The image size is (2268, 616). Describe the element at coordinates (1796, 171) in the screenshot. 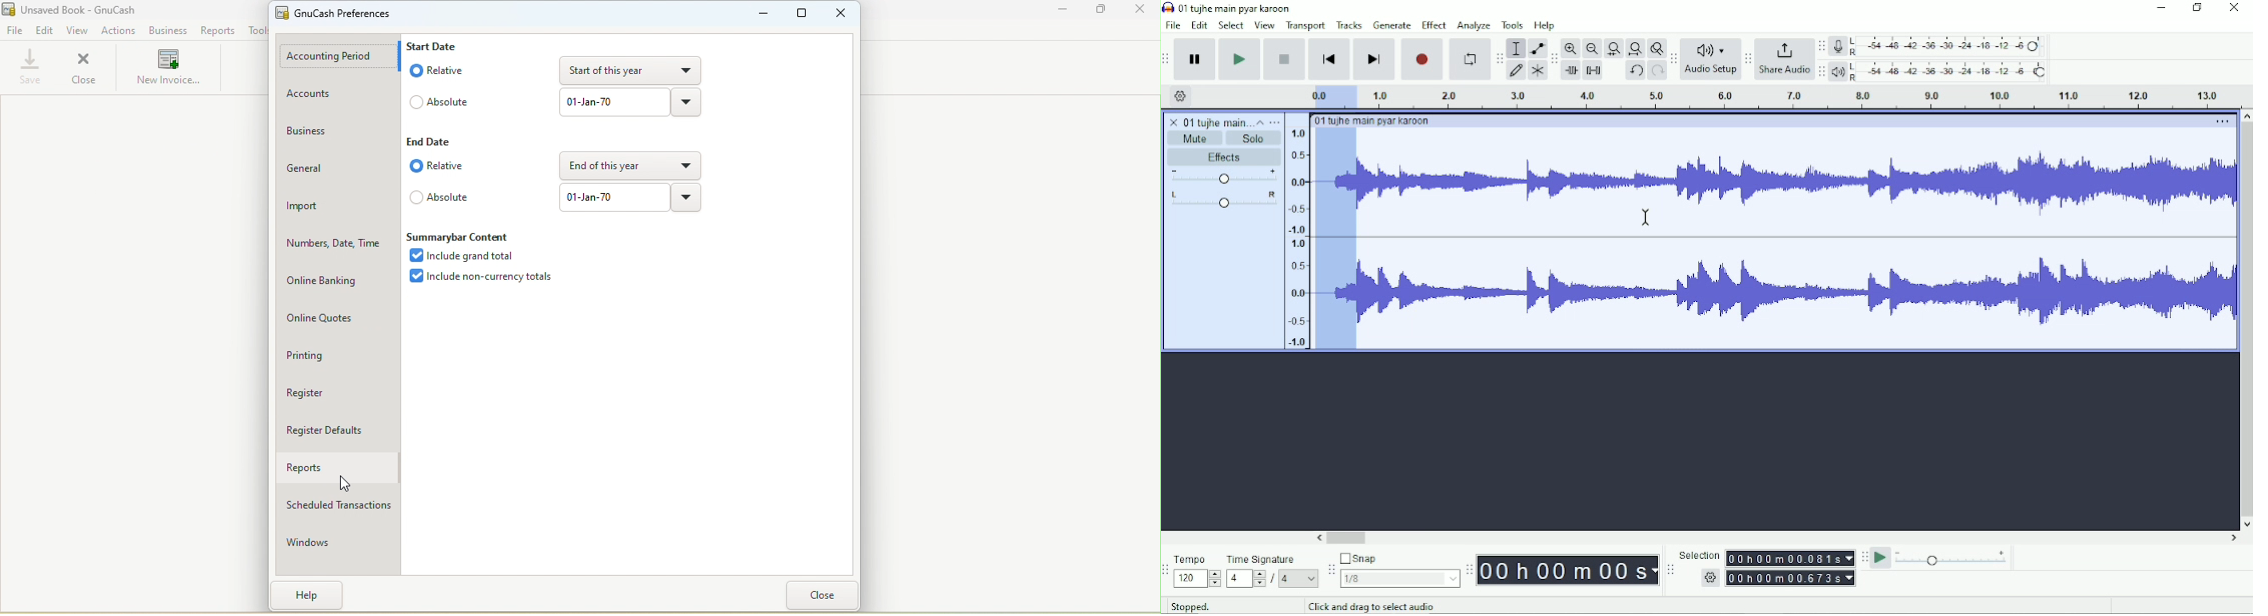

I see `Audio Waves` at that location.